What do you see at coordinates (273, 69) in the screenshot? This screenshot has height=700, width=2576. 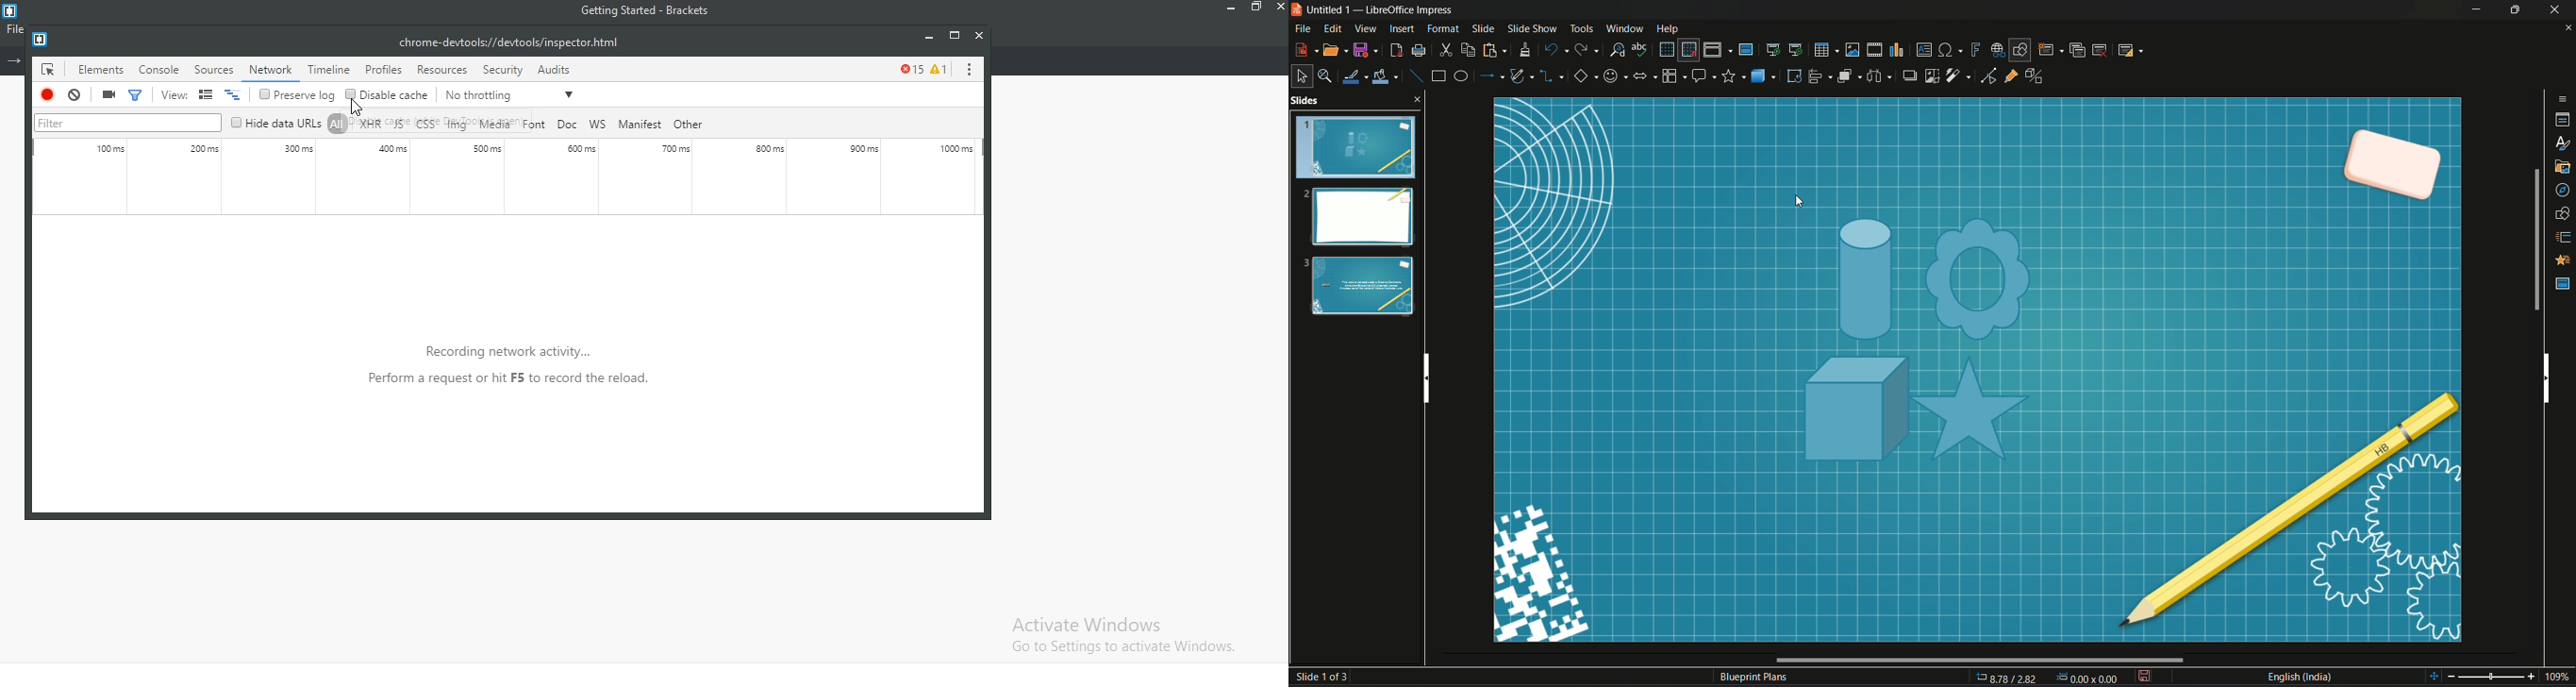 I see `highlighted` at bounding box center [273, 69].